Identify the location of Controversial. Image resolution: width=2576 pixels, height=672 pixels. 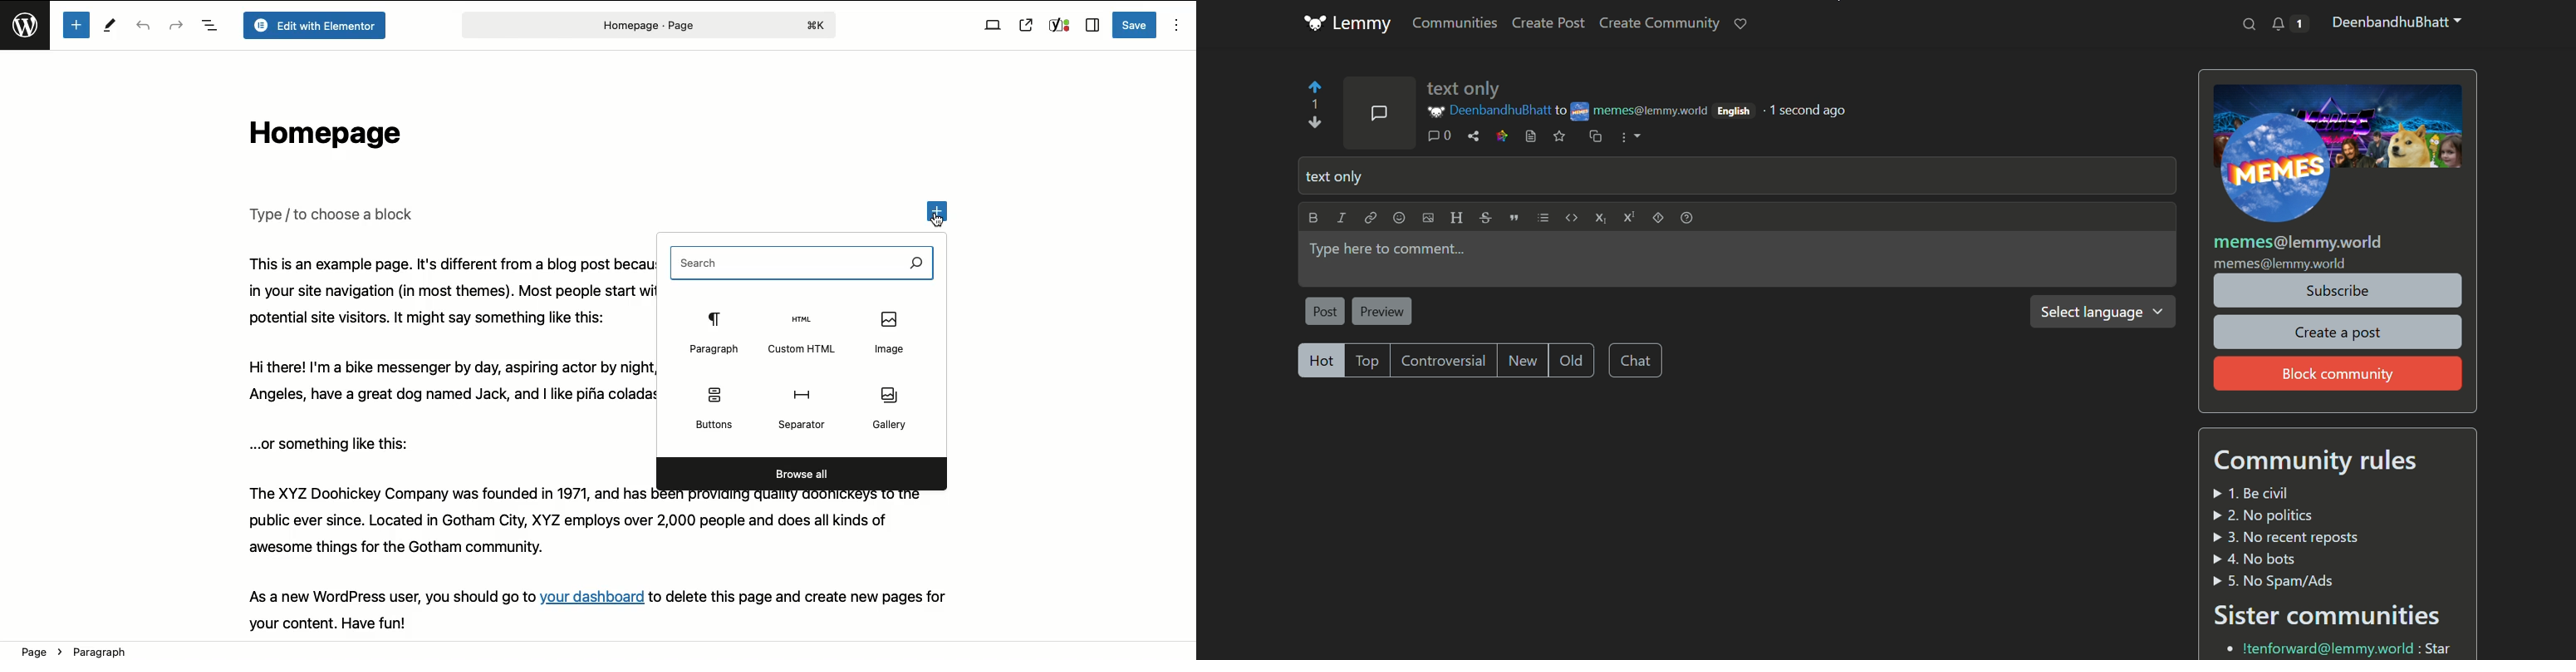
(1444, 361).